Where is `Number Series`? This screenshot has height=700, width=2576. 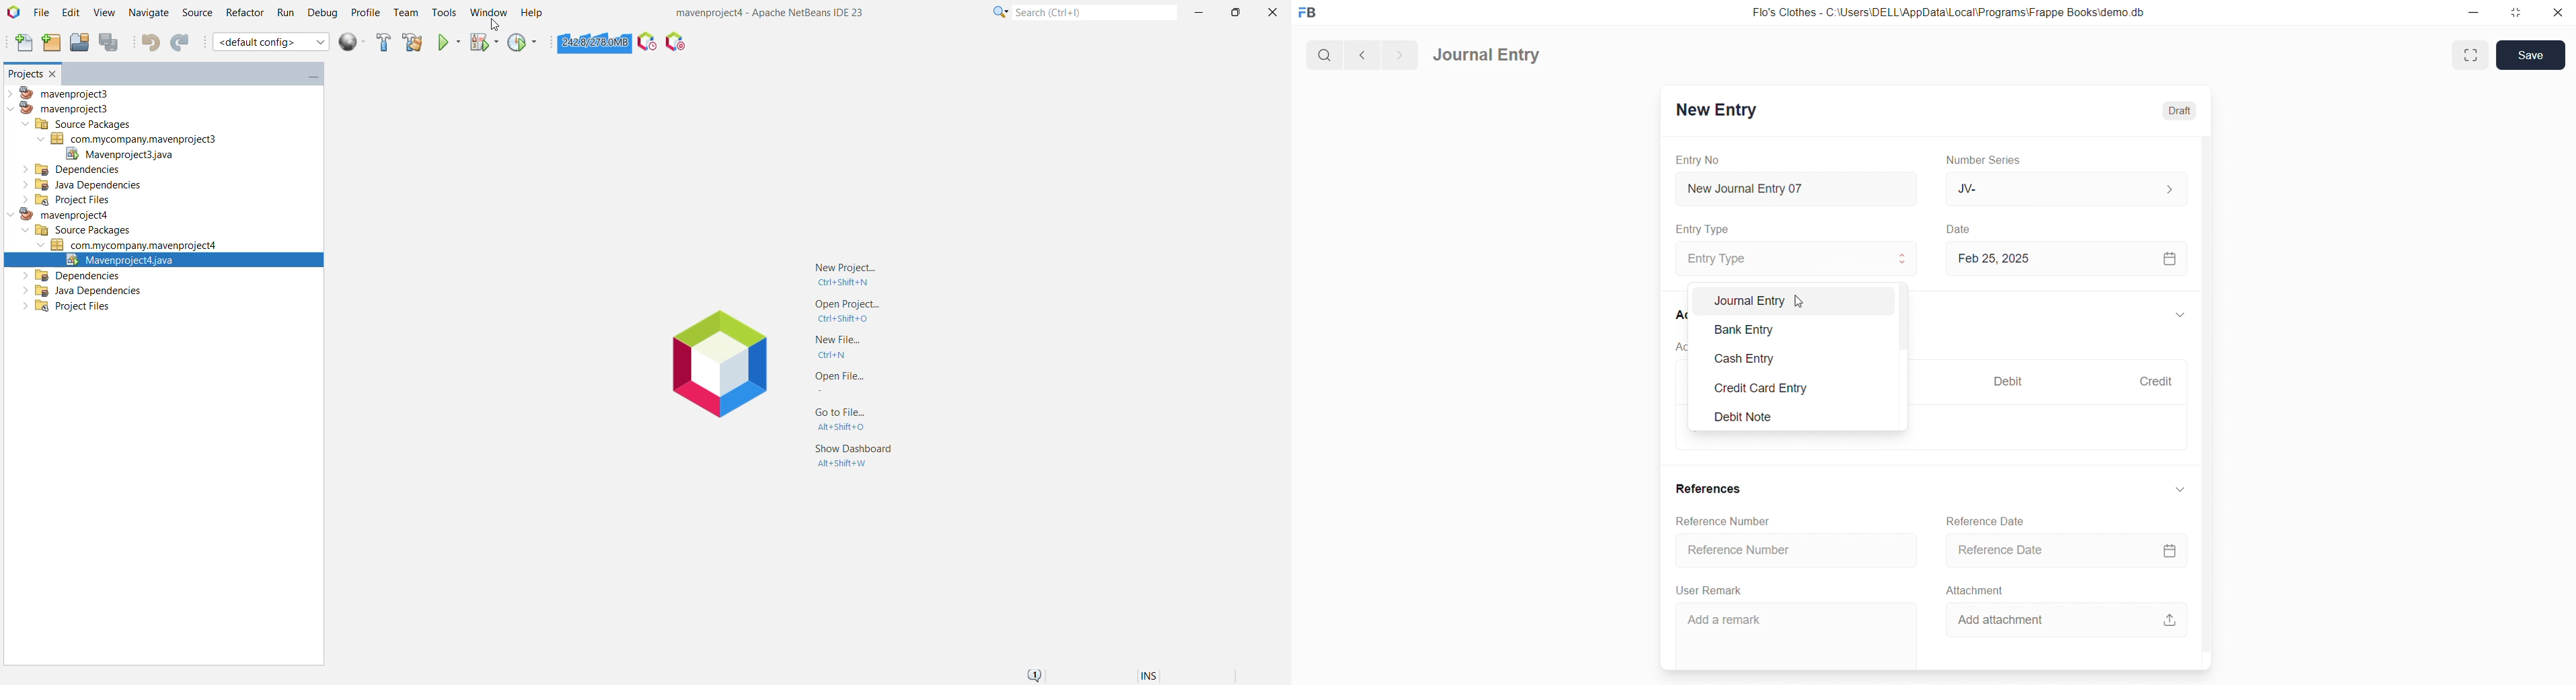 Number Series is located at coordinates (1987, 161).